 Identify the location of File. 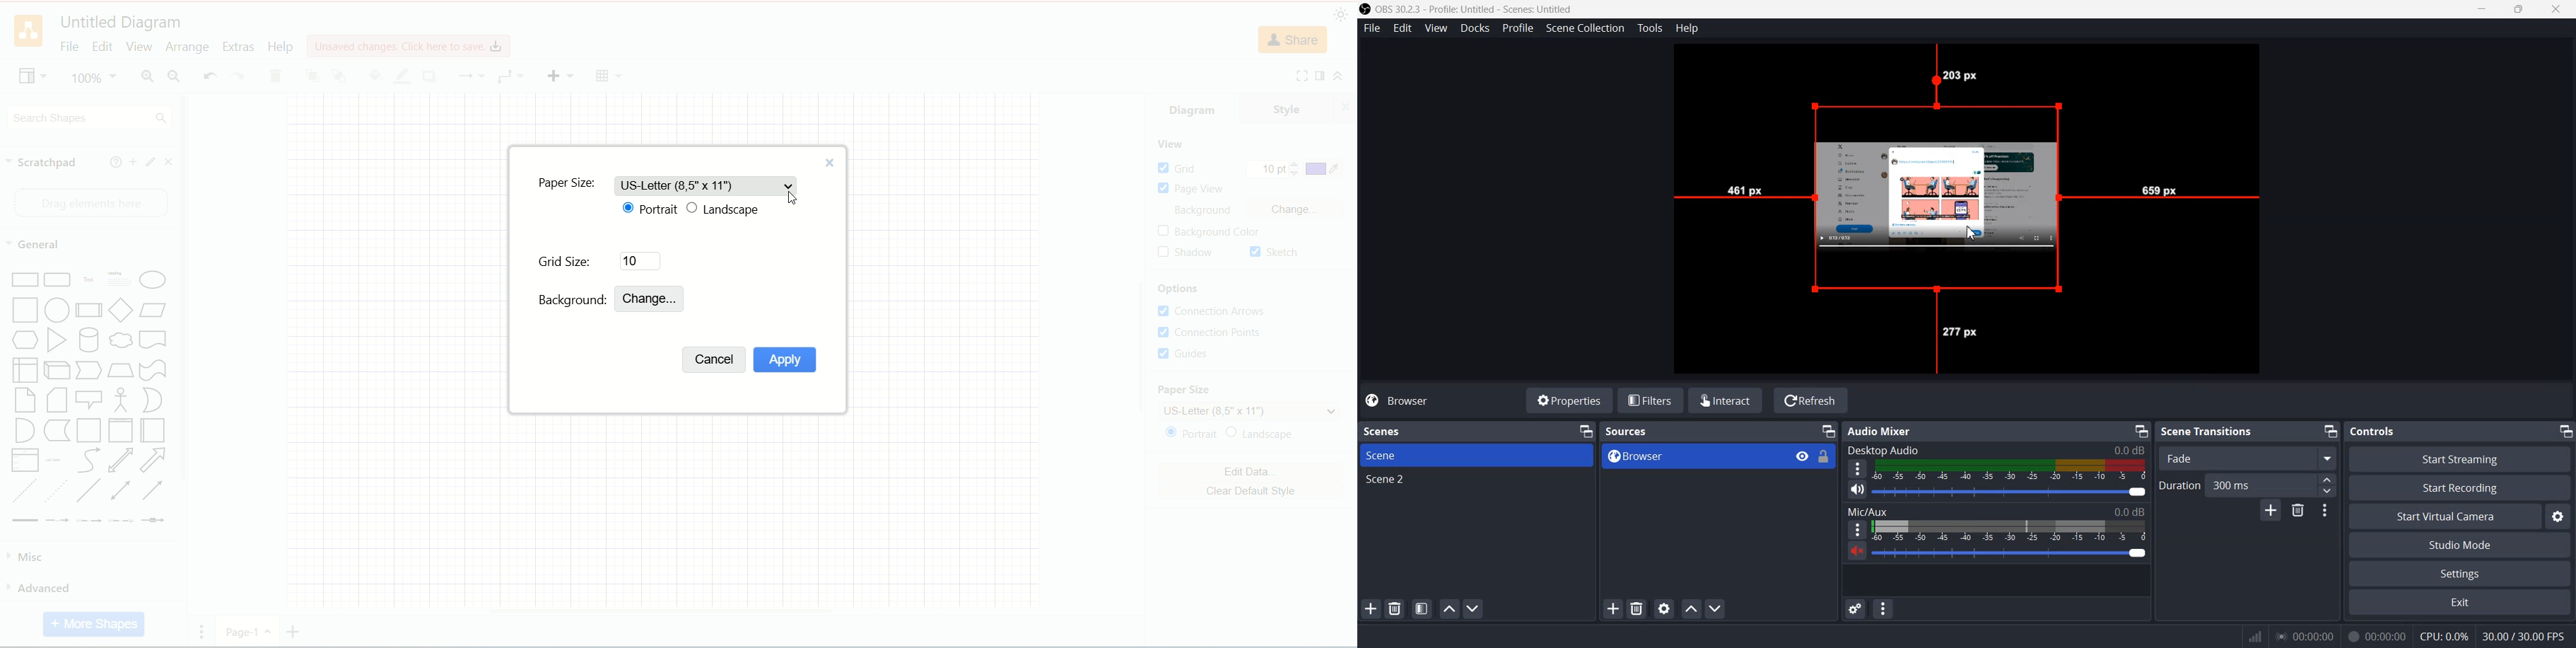
(1372, 29).